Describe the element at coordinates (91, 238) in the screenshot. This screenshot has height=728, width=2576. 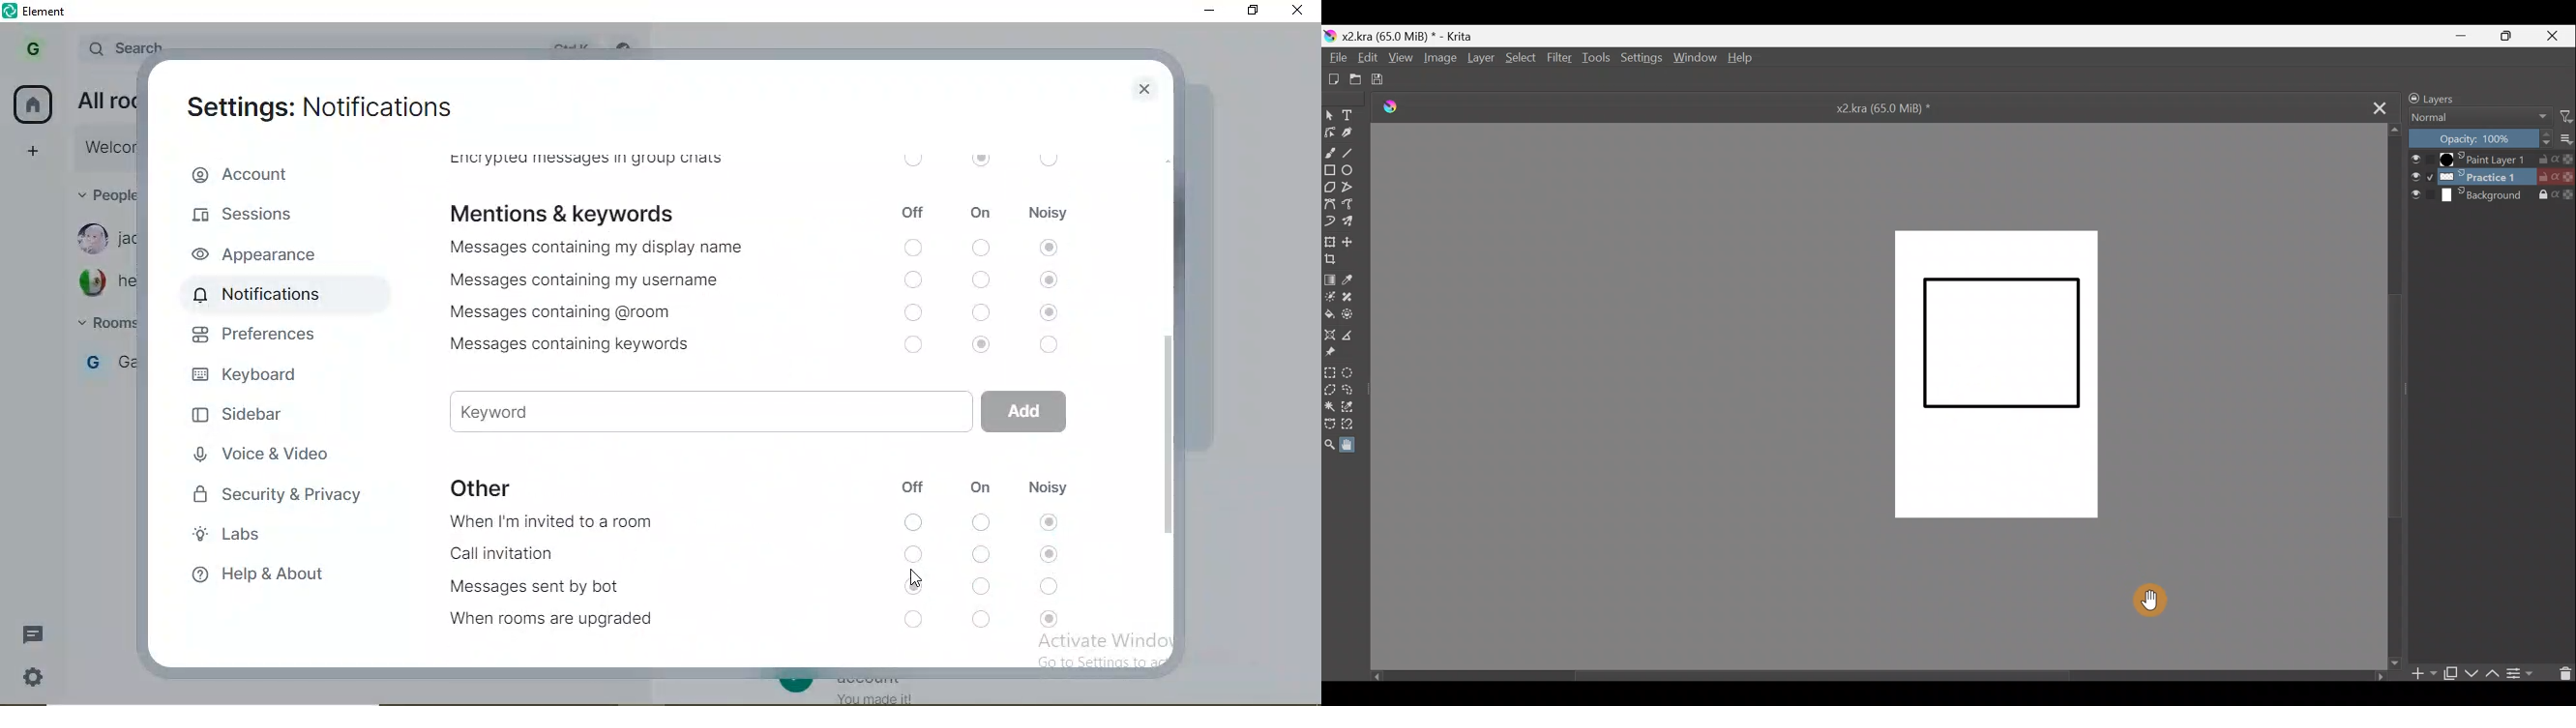
I see `profile image` at that location.